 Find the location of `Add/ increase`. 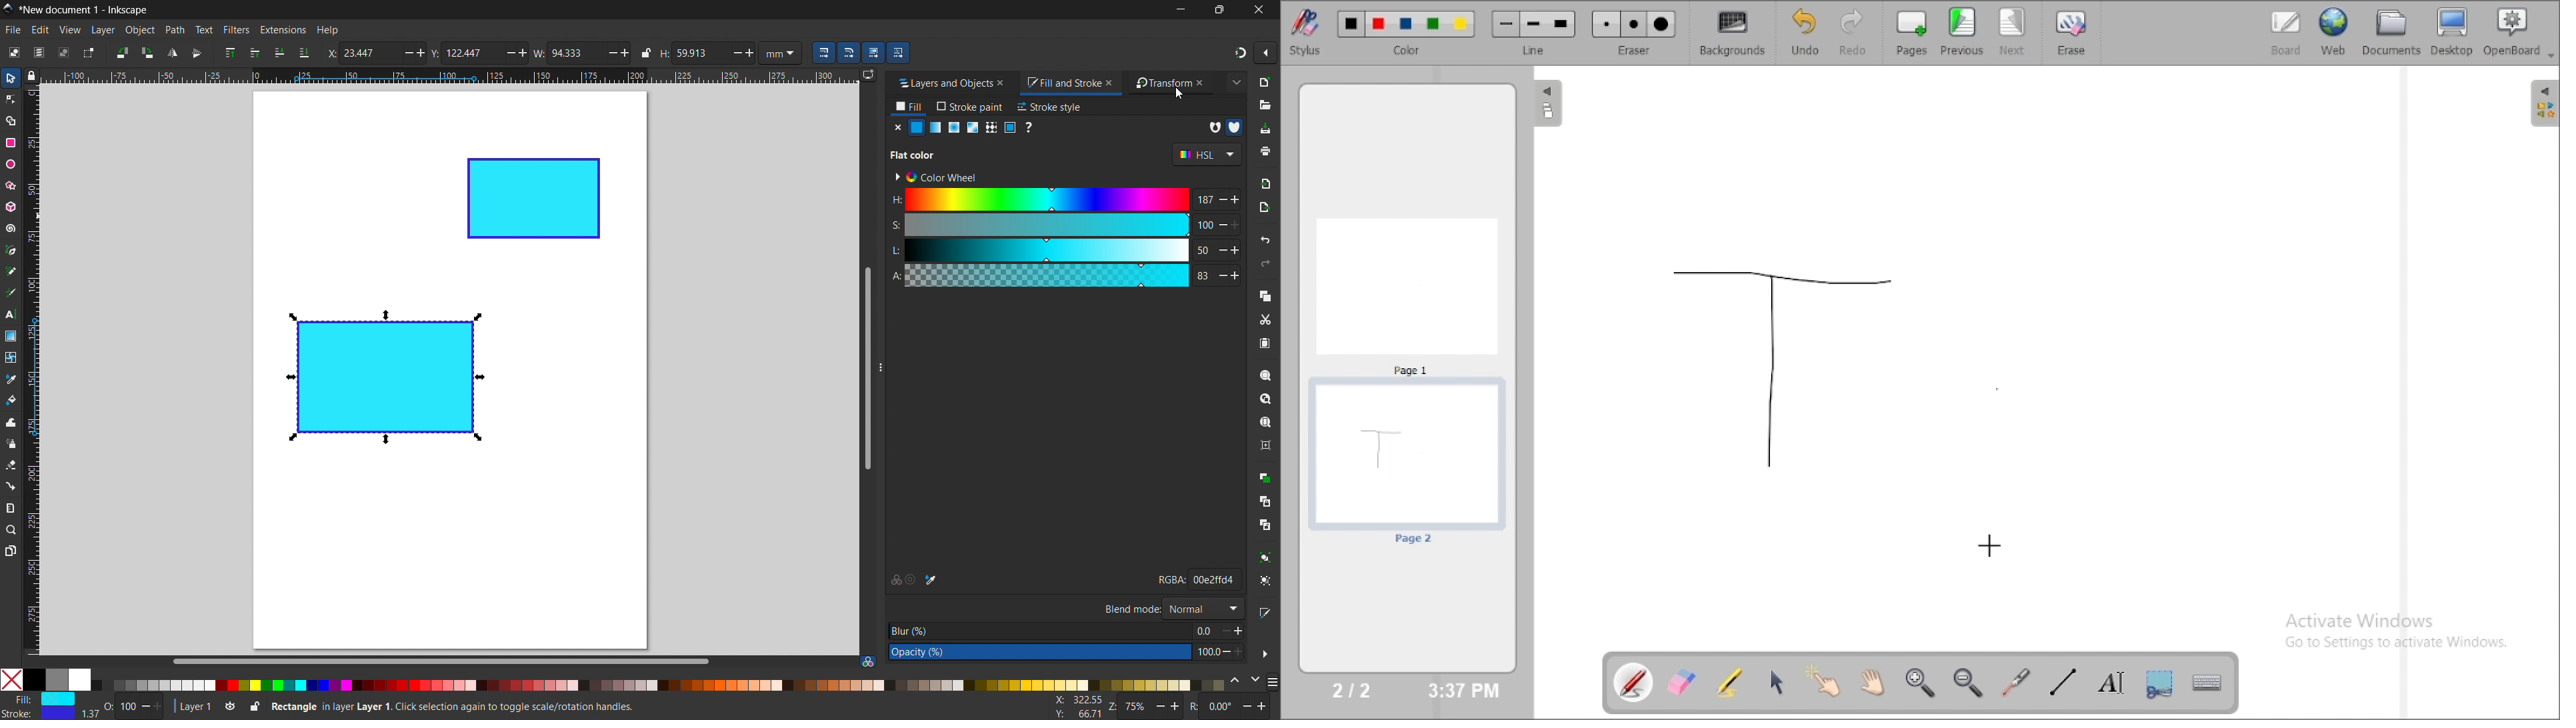

Add/ increase is located at coordinates (750, 51).